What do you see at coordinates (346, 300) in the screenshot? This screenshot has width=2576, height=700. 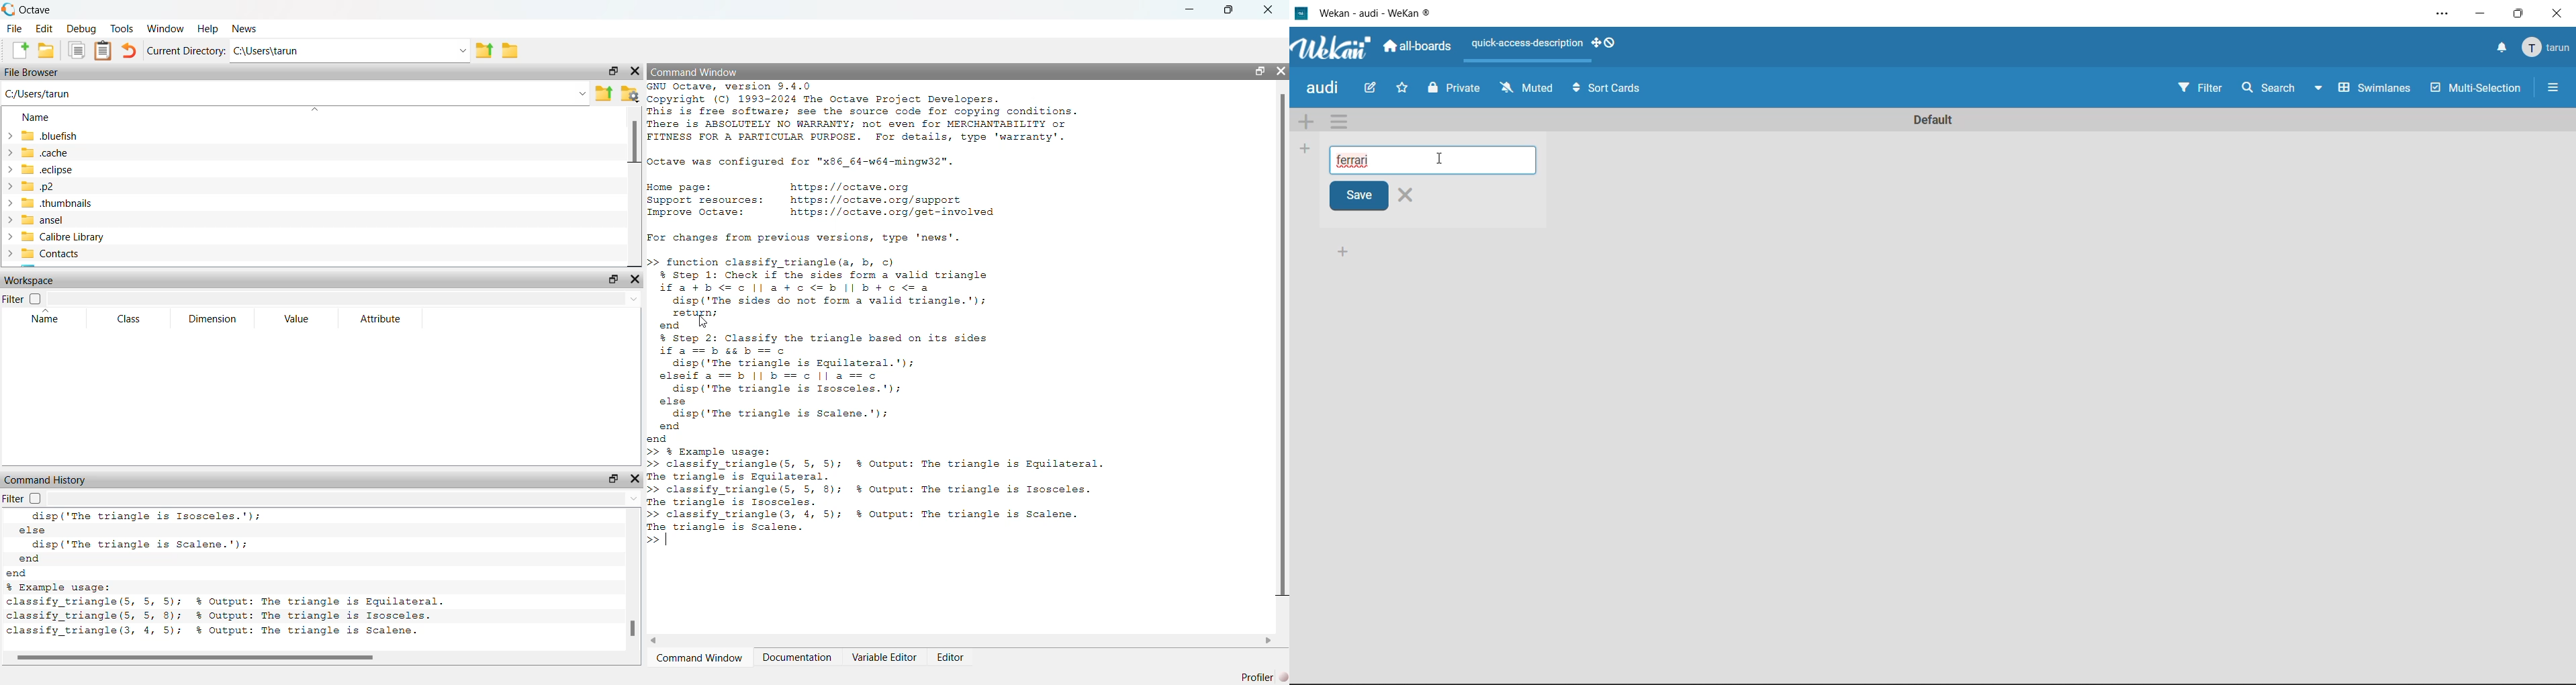 I see `filter input field` at bounding box center [346, 300].